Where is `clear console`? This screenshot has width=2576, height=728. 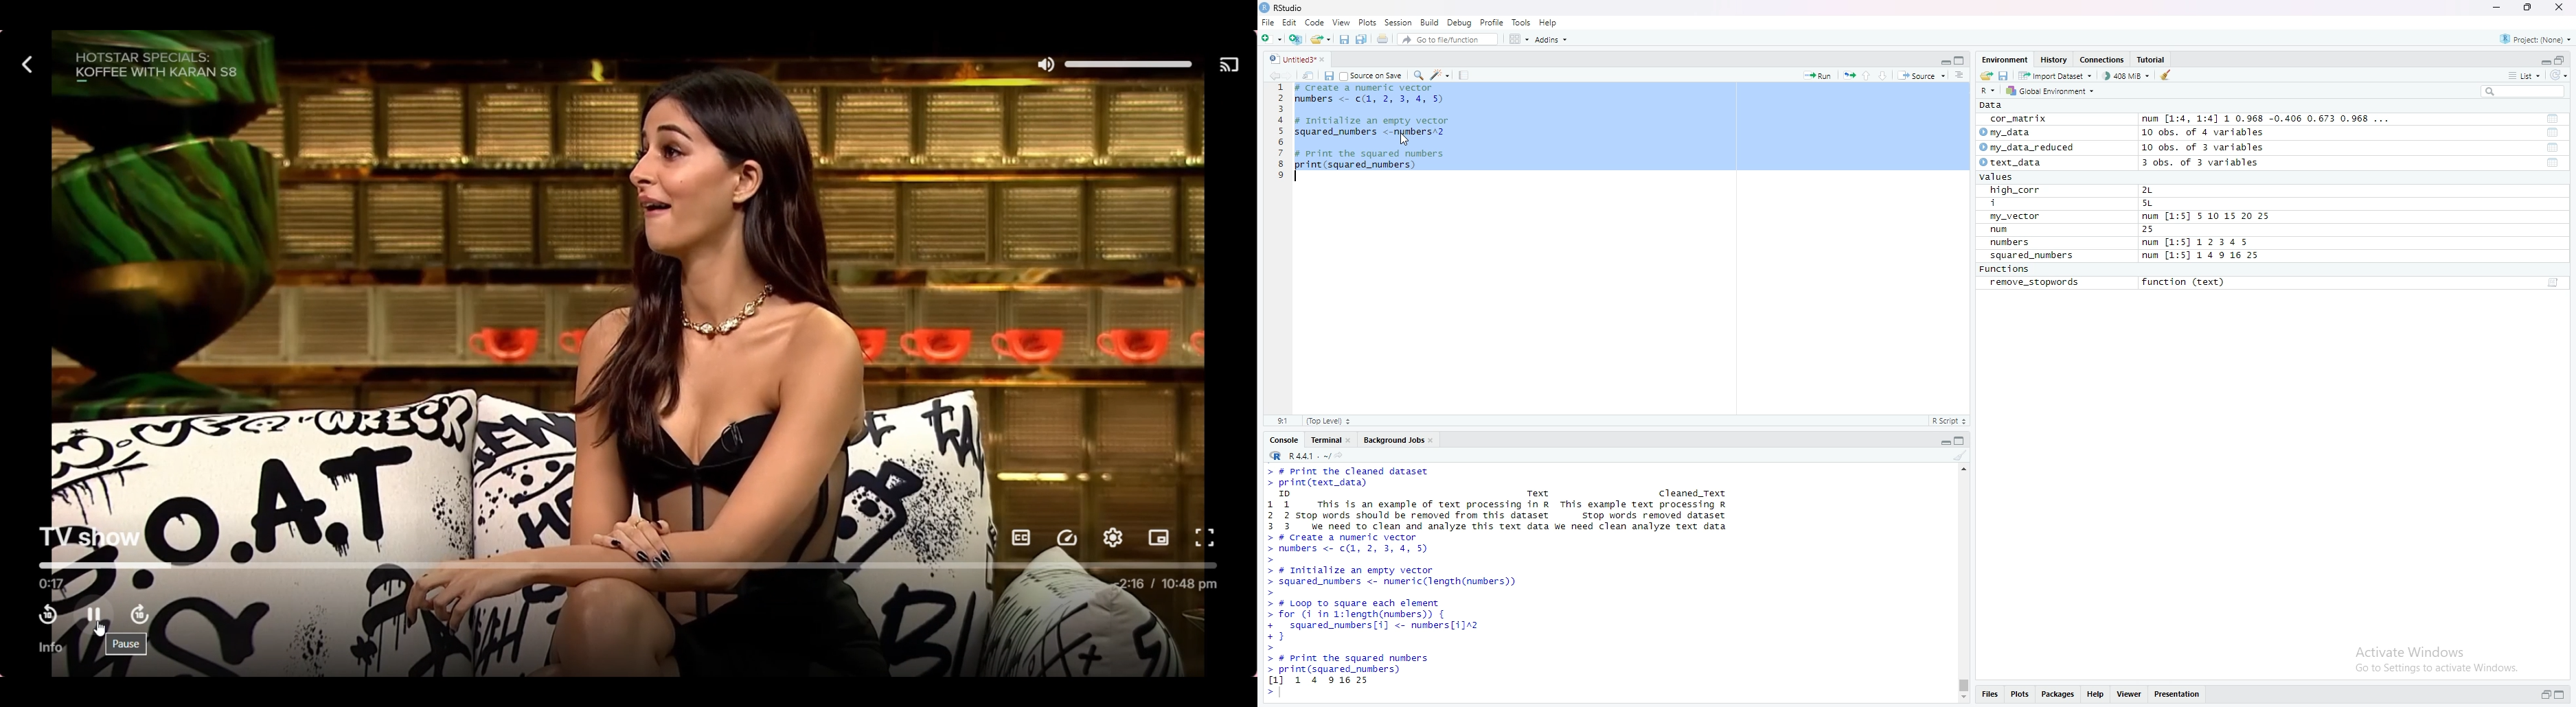
clear console is located at coordinates (1960, 455).